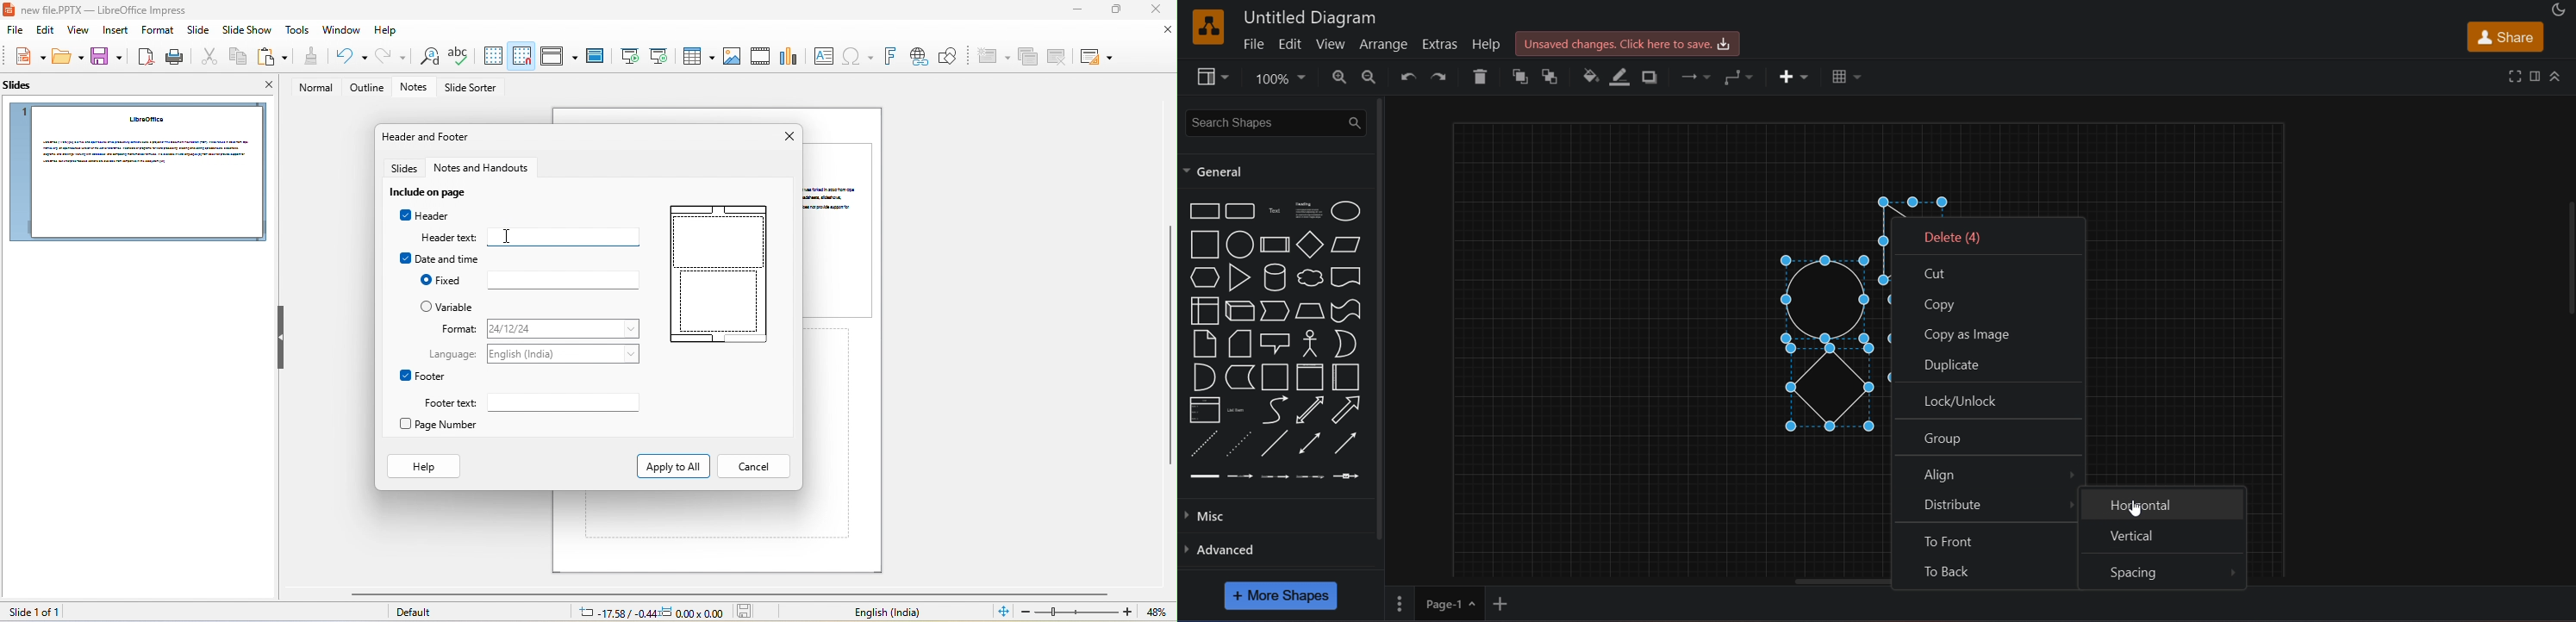 The image size is (2576, 644). Describe the element at coordinates (2162, 539) in the screenshot. I see `vertical` at that location.